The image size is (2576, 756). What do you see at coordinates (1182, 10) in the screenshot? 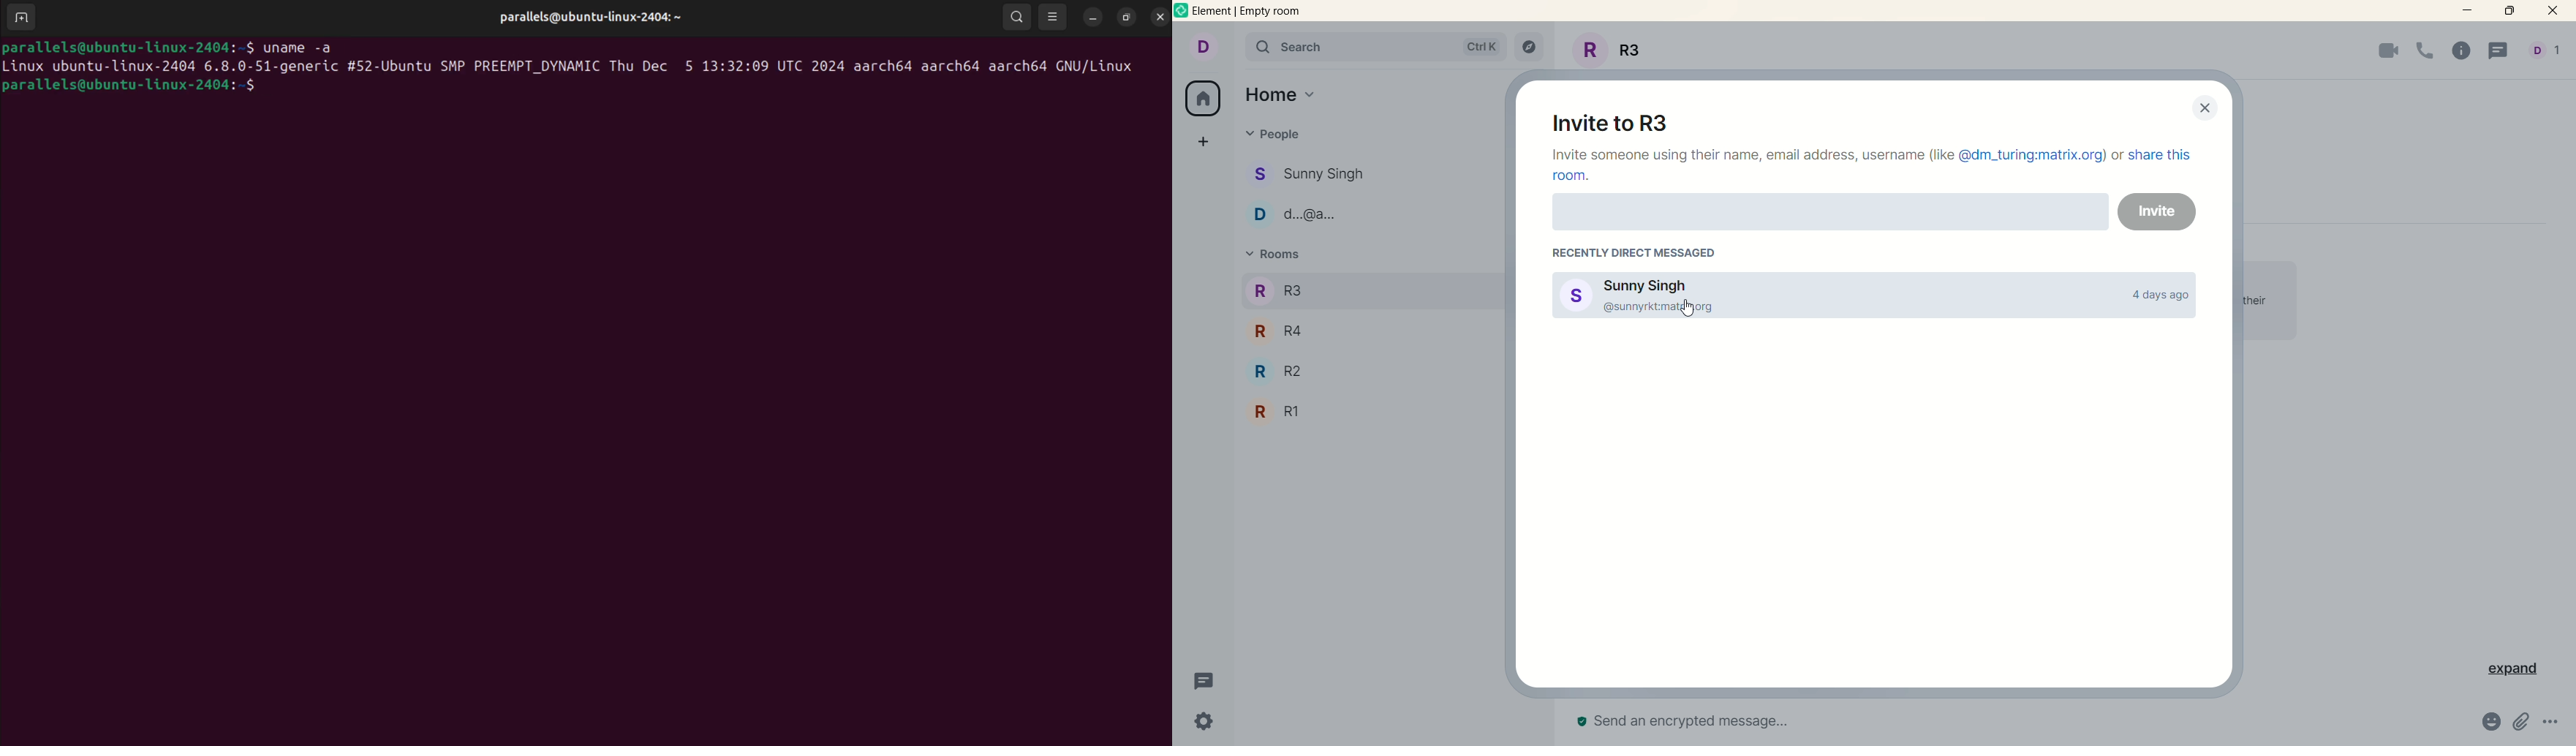
I see `logo` at bounding box center [1182, 10].